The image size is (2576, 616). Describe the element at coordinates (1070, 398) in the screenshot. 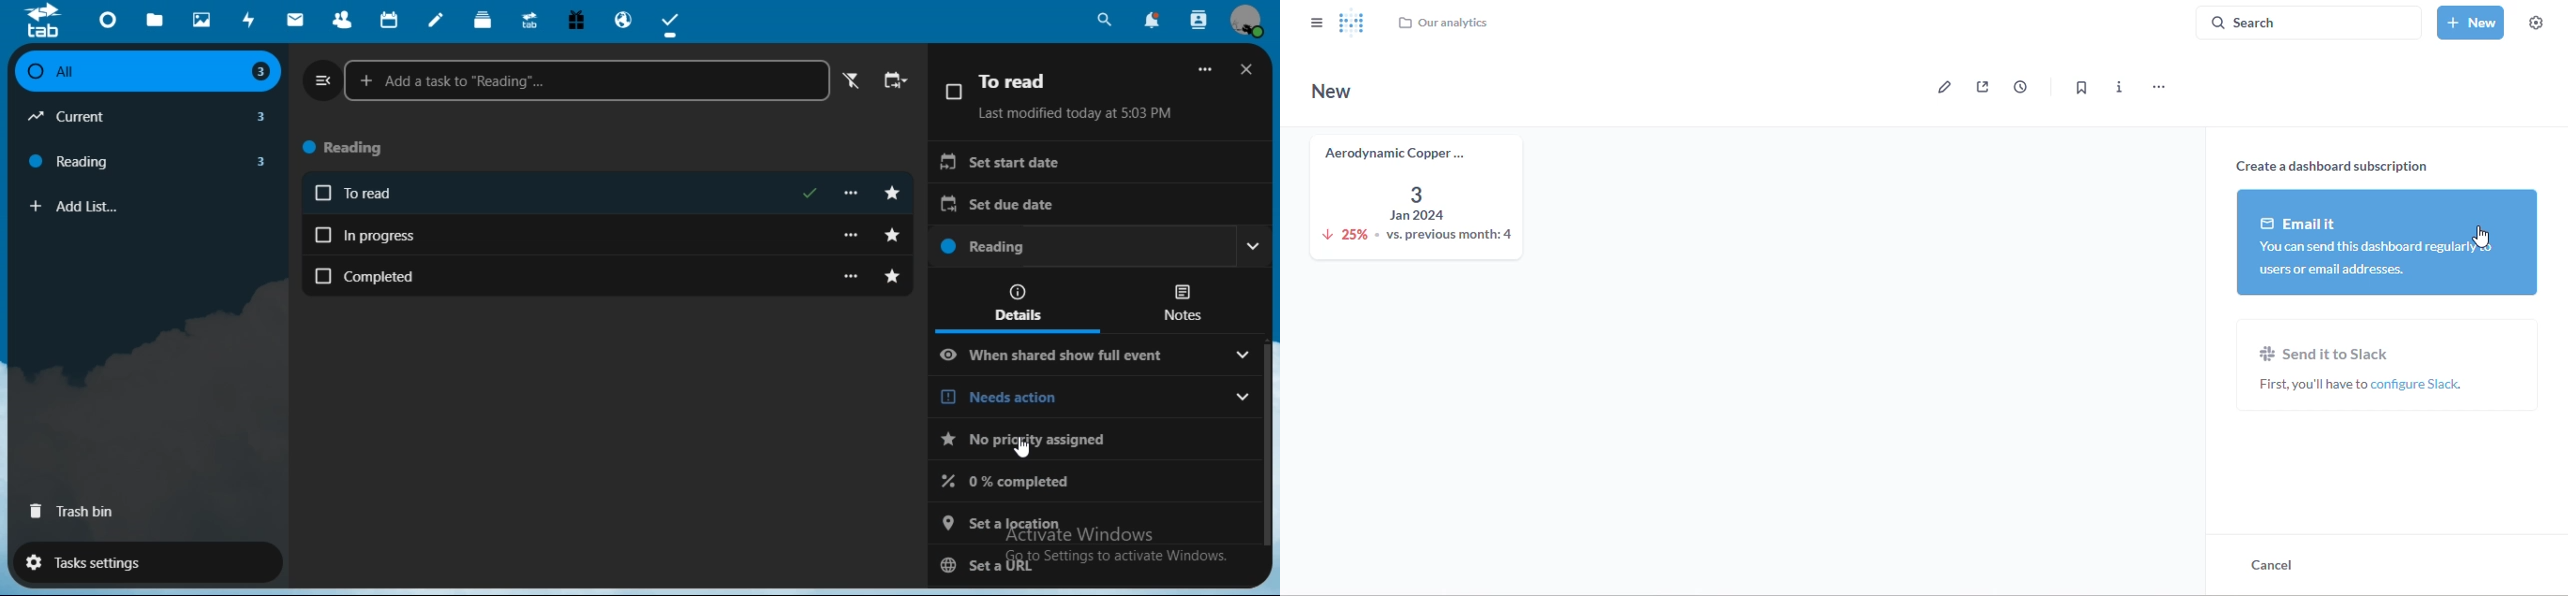

I see `needs action` at that location.